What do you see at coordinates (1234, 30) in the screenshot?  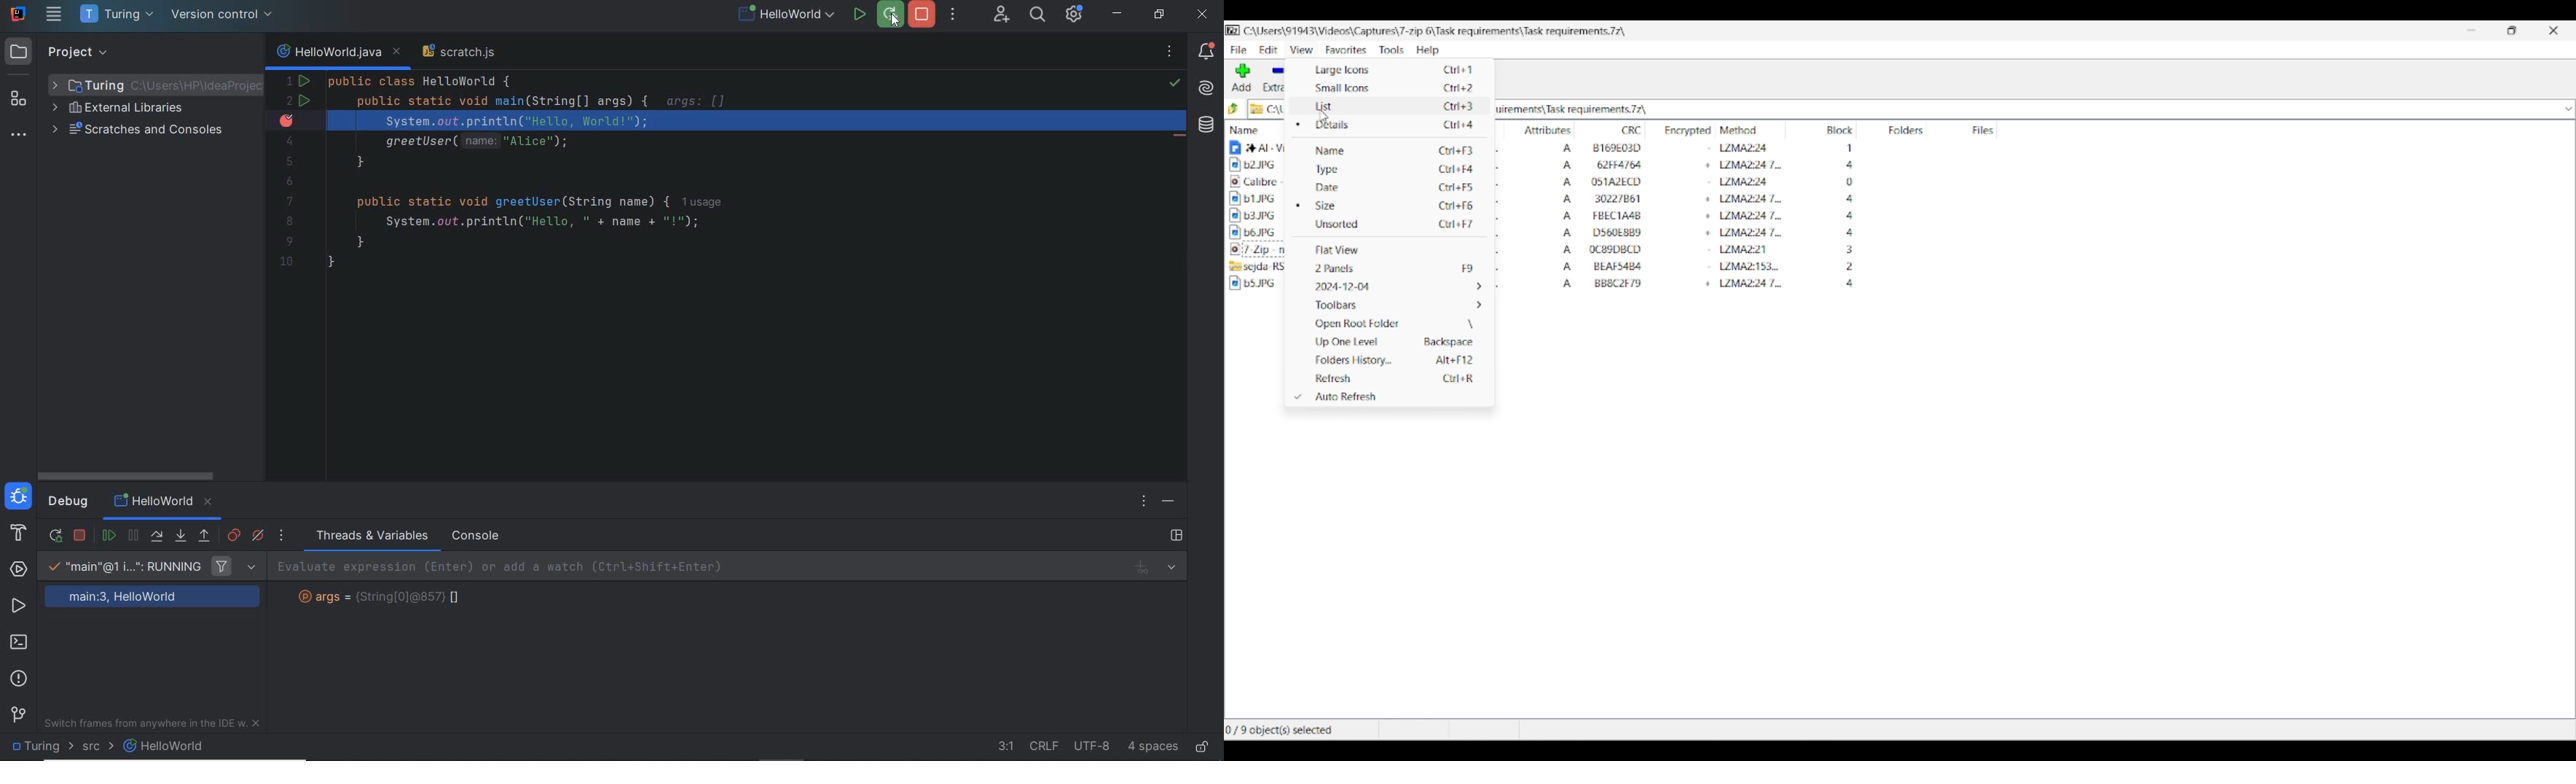 I see `Software logo` at bounding box center [1234, 30].